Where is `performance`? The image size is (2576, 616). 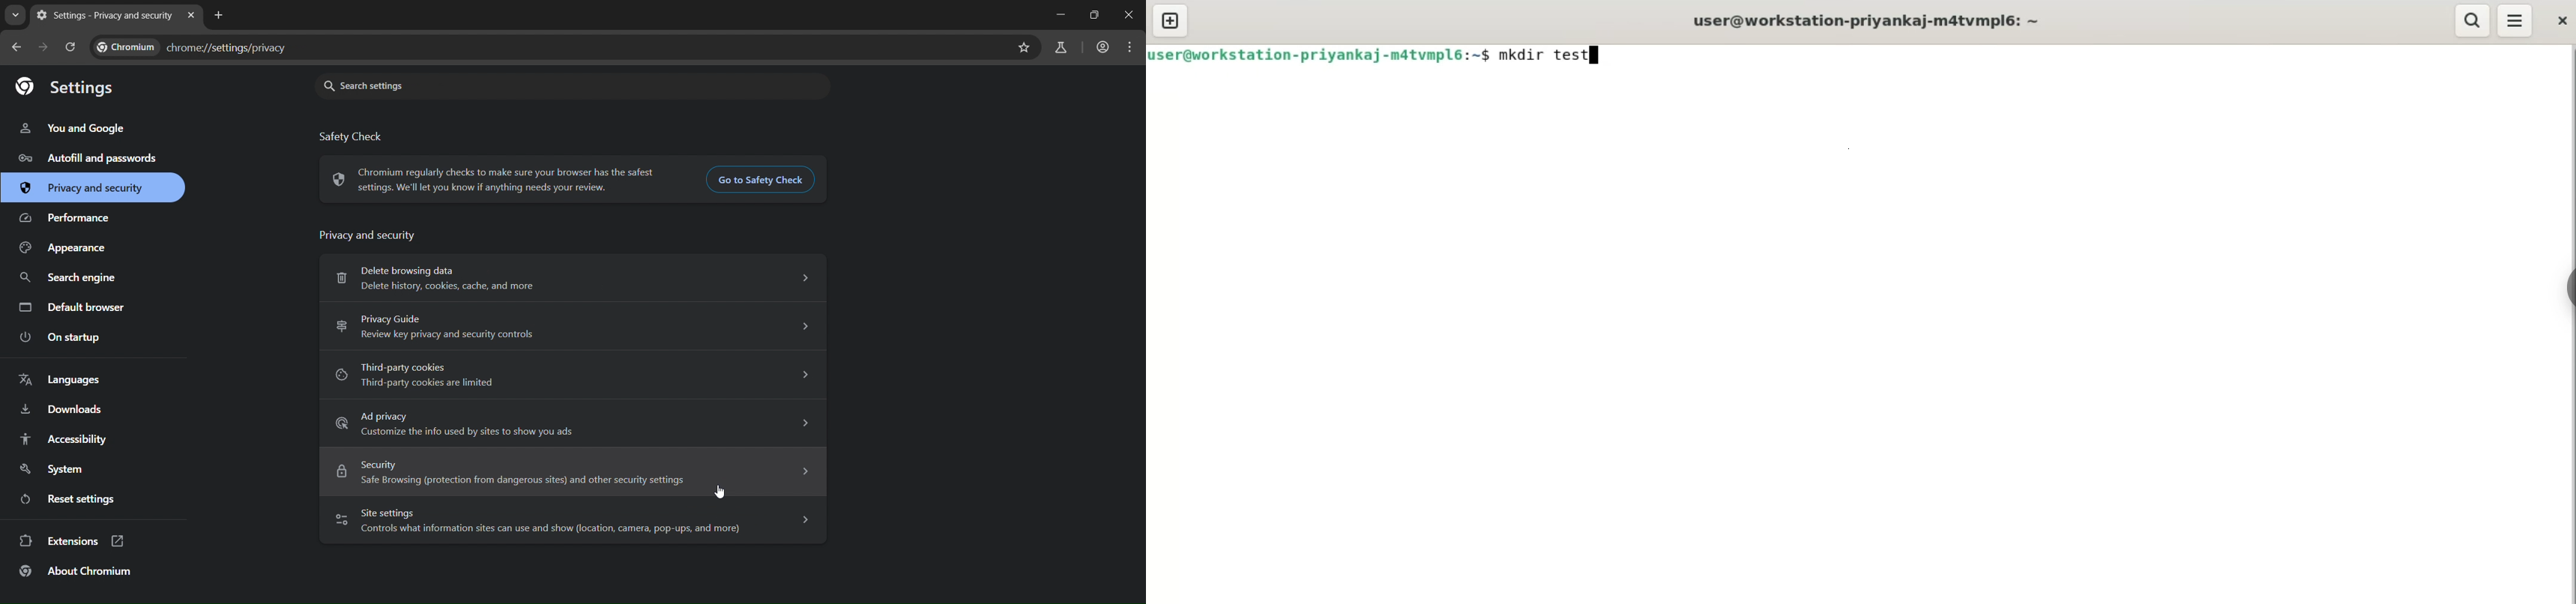 performance is located at coordinates (71, 218).